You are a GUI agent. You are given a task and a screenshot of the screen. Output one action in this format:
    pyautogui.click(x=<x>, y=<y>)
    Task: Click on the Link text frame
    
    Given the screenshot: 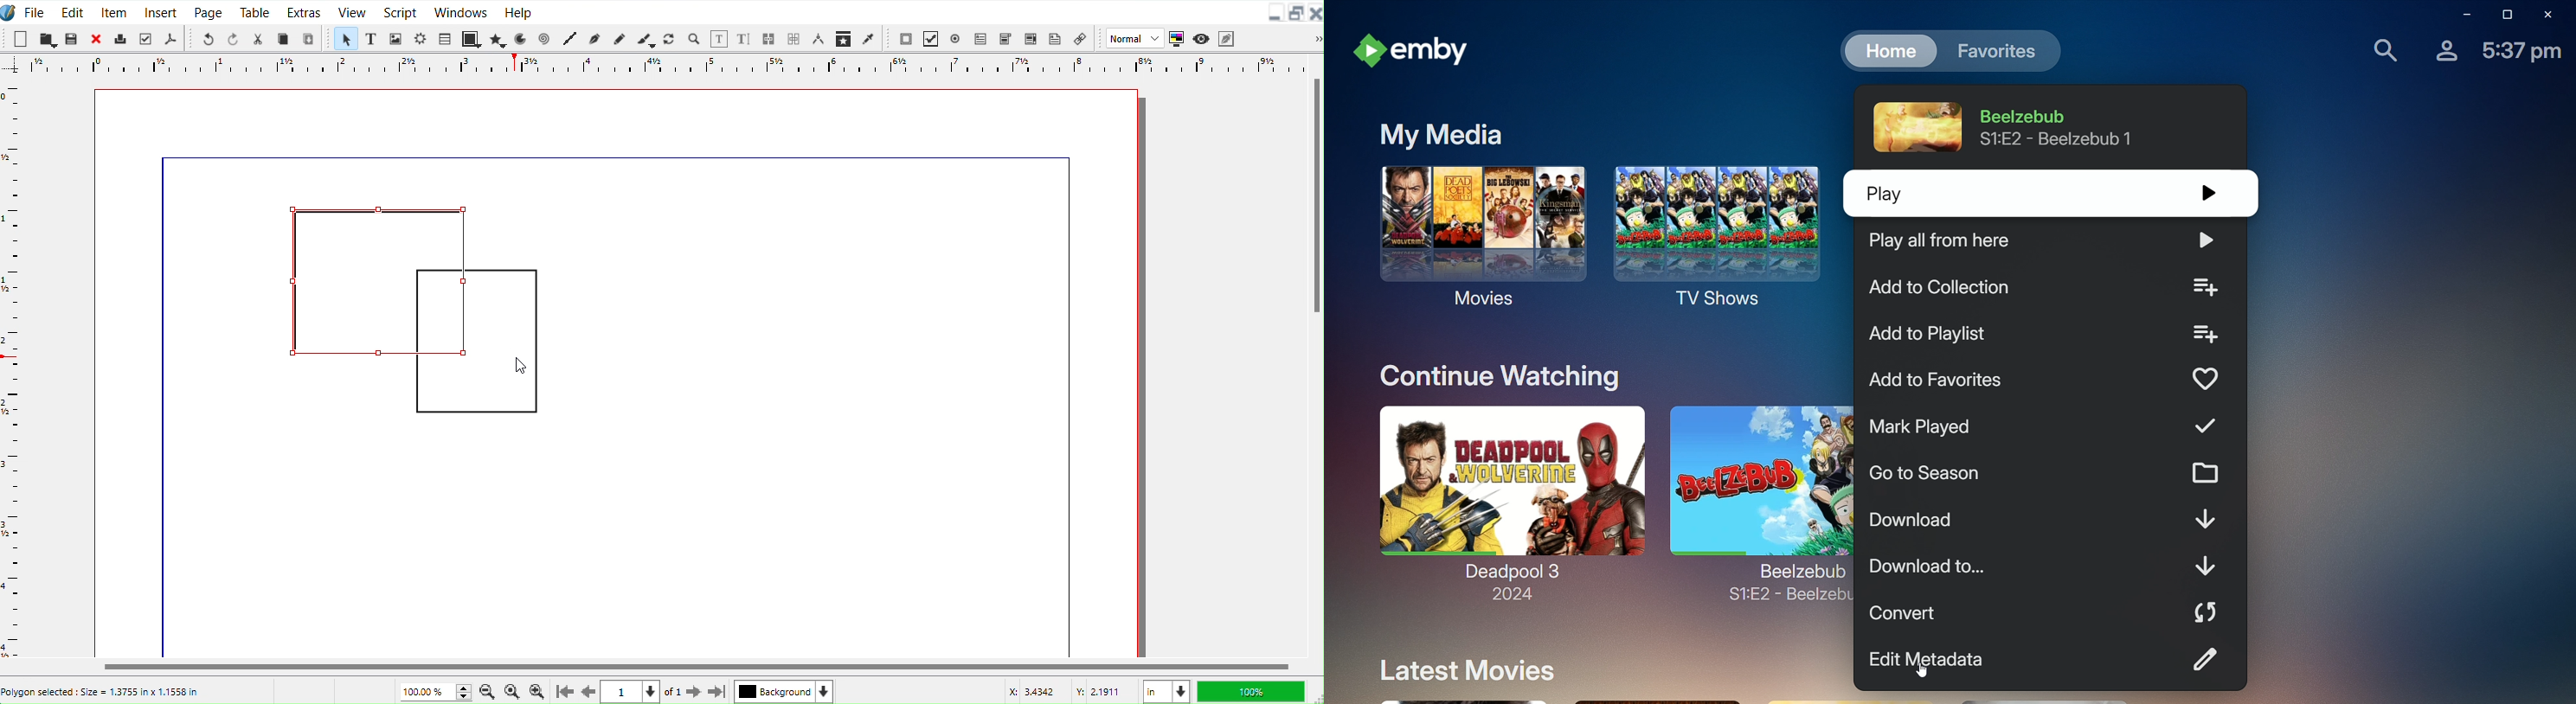 What is the action you would take?
    pyautogui.click(x=770, y=39)
    